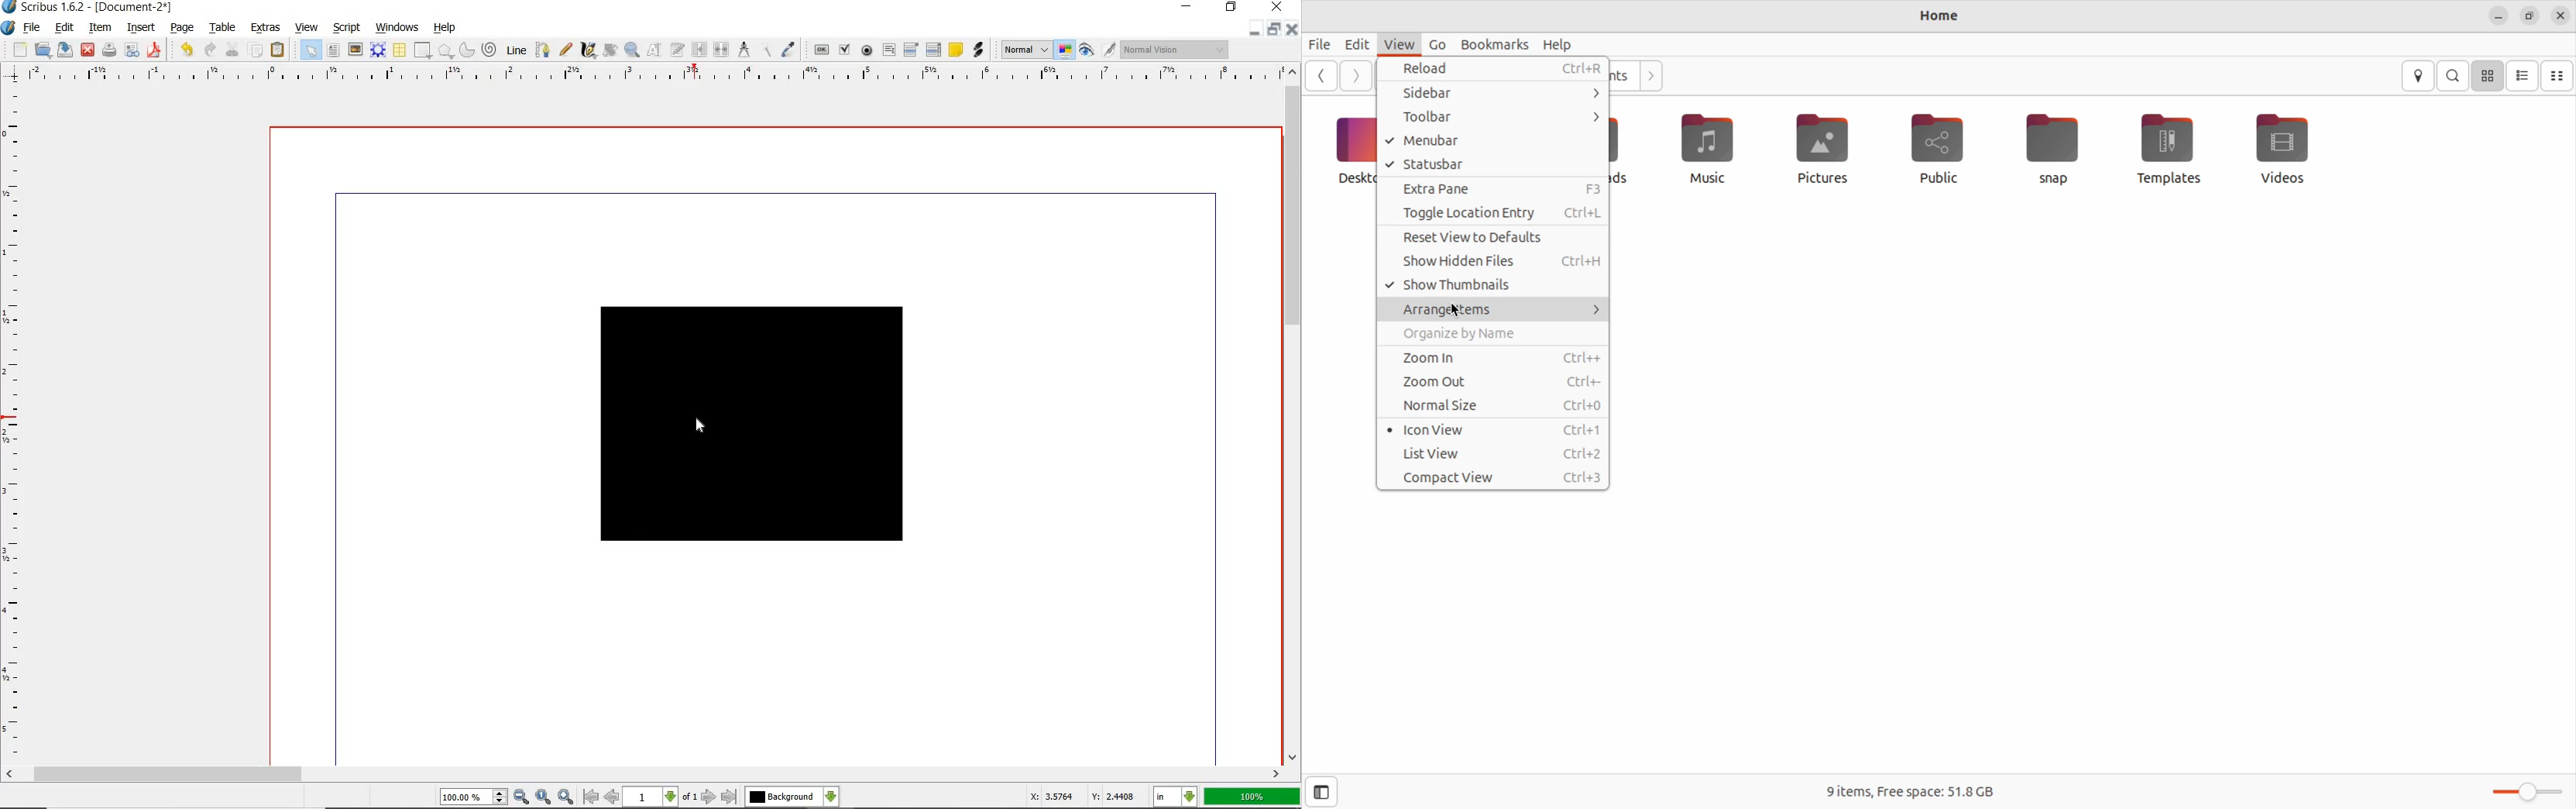 The image size is (2576, 812). Describe the element at coordinates (978, 50) in the screenshot. I see `link annotation` at that location.